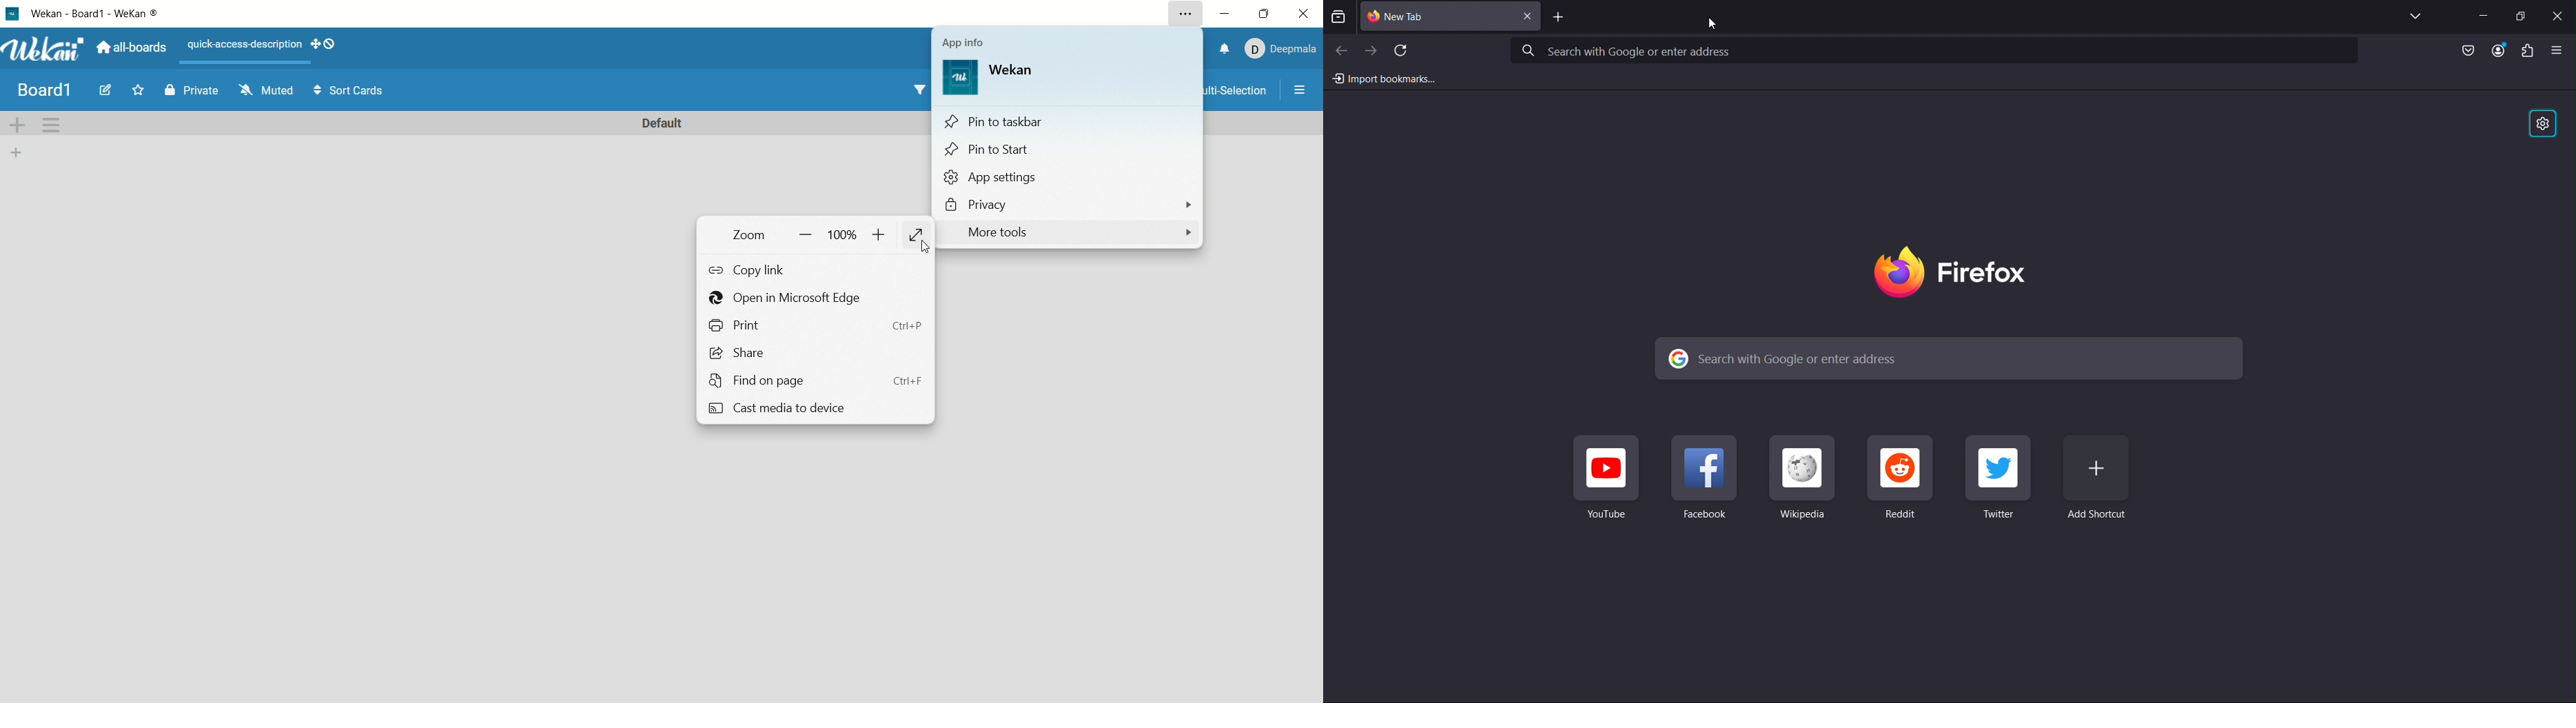 This screenshot has width=2576, height=728. I want to click on minimize, so click(1227, 13).